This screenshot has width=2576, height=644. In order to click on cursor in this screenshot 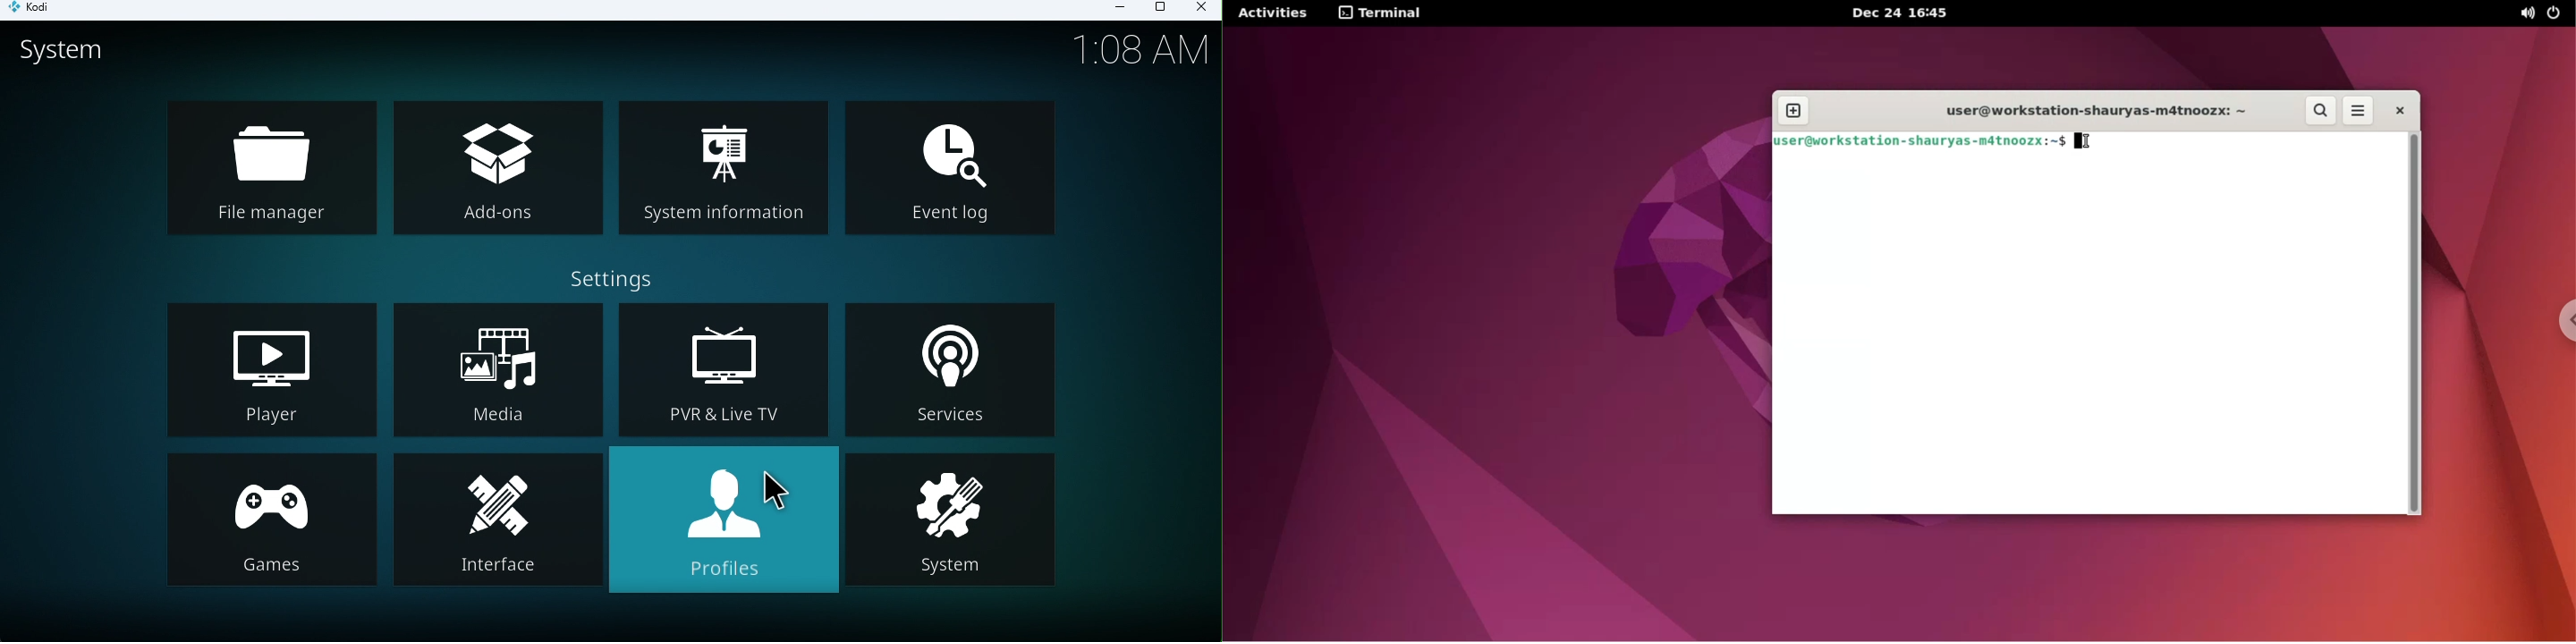, I will do `click(777, 487)`.